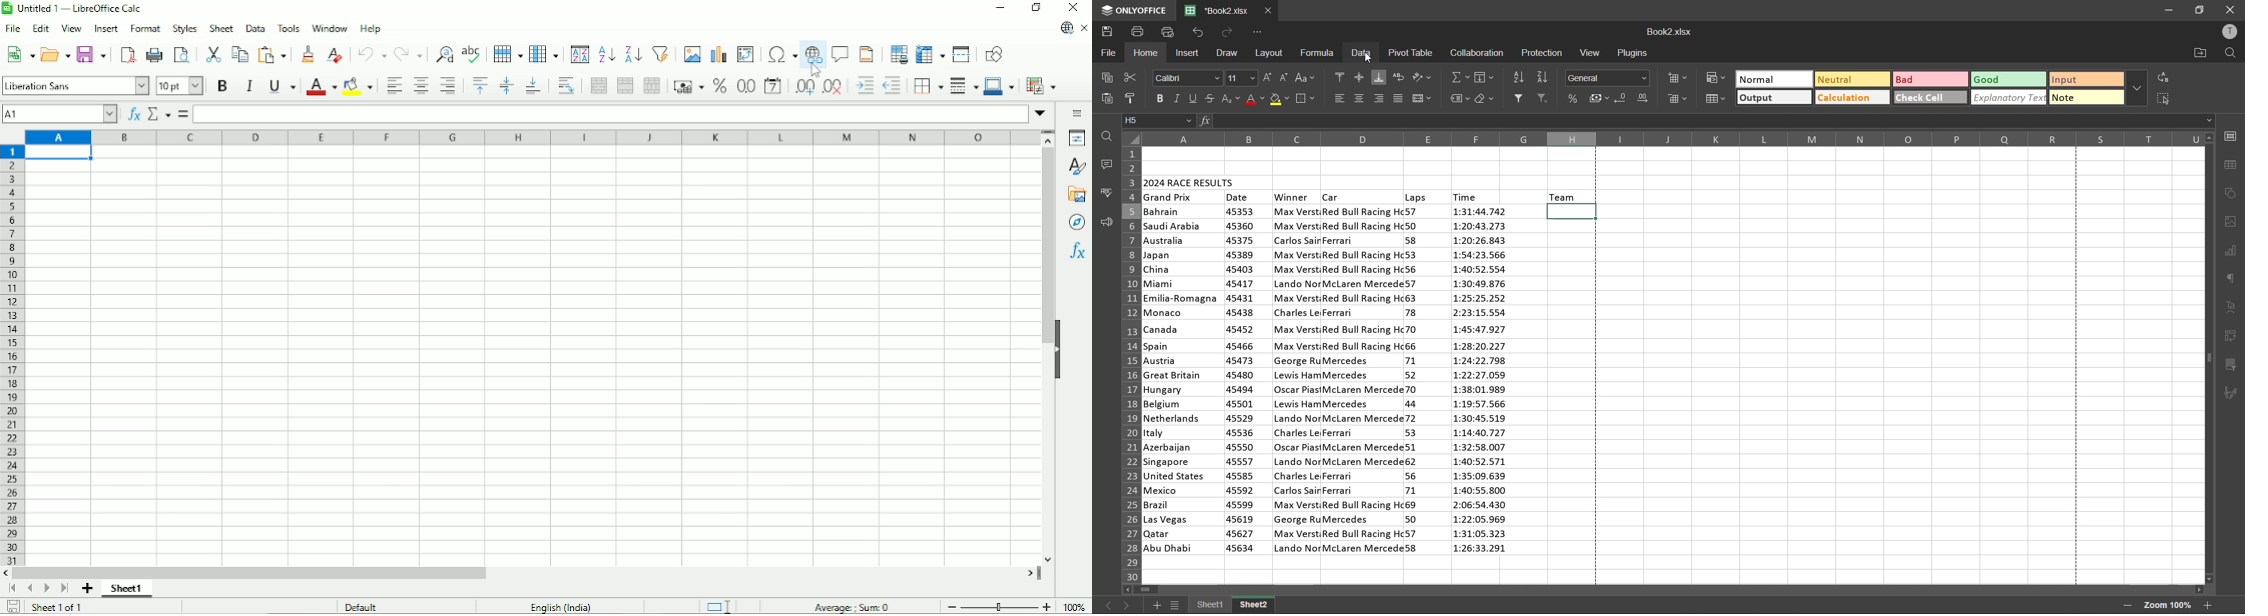 This screenshot has width=2268, height=616. What do you see at coordinates (507, 54) in the screenshot?
I see `Rows` at bounding box center [507, 54].